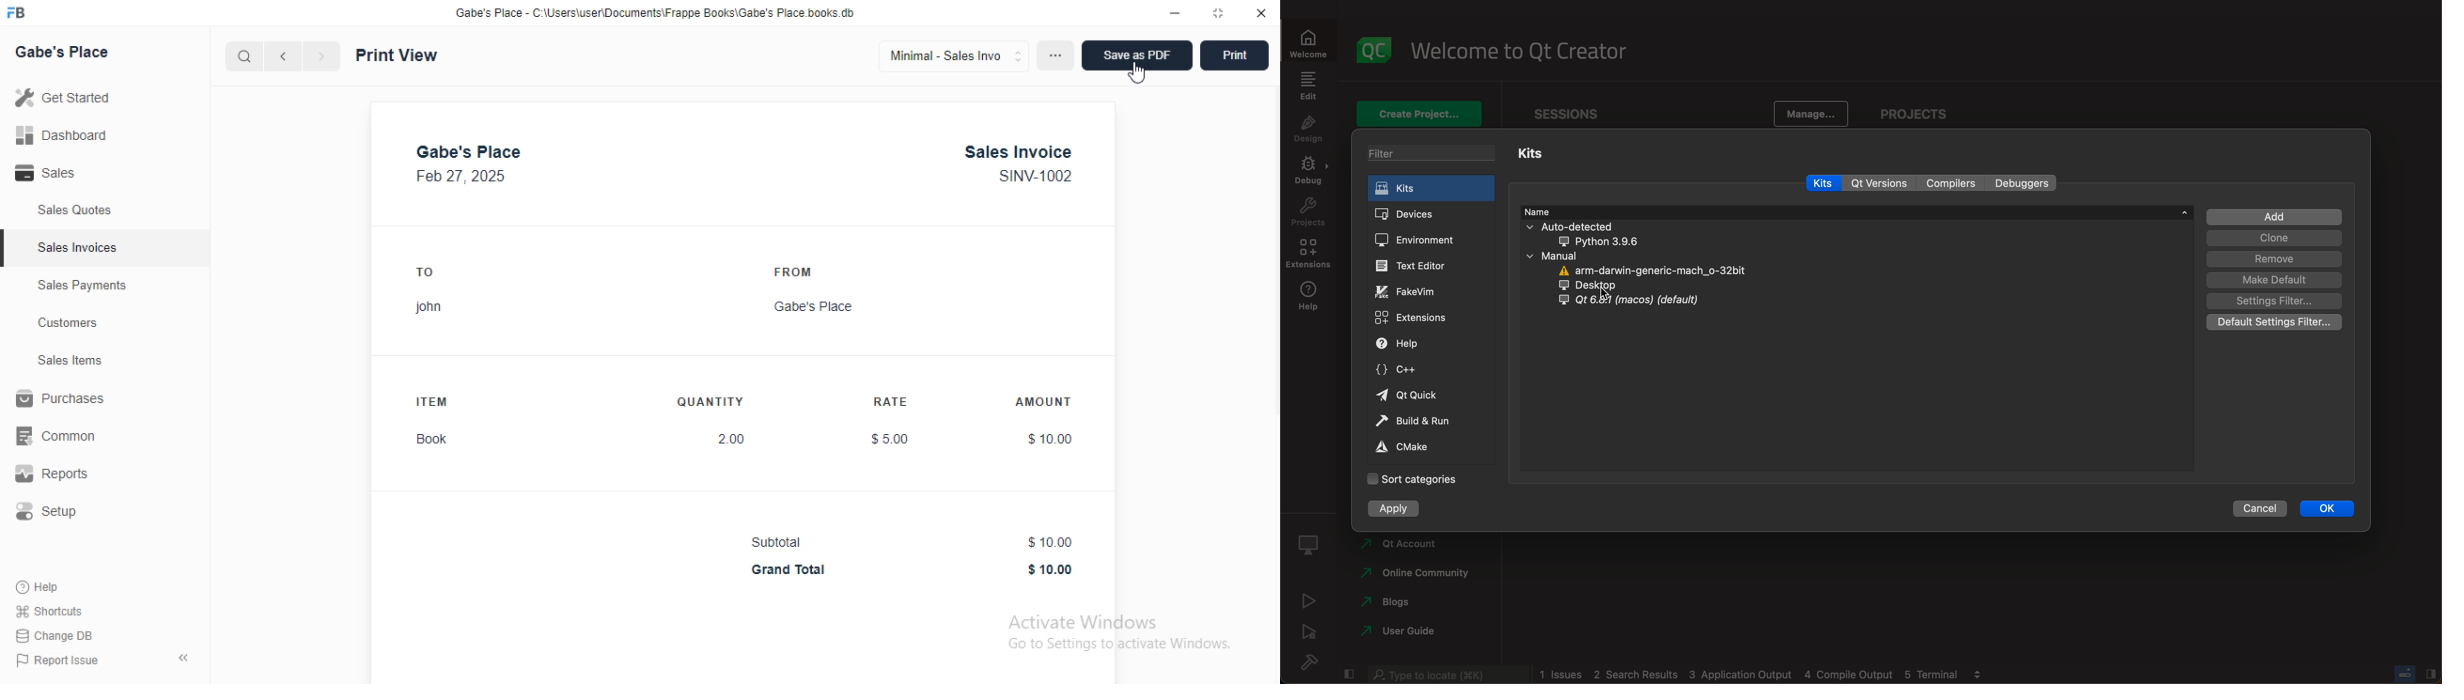 The height and width of the screenshot is (700, 2464). I want to click on setup, so click(47, 511).